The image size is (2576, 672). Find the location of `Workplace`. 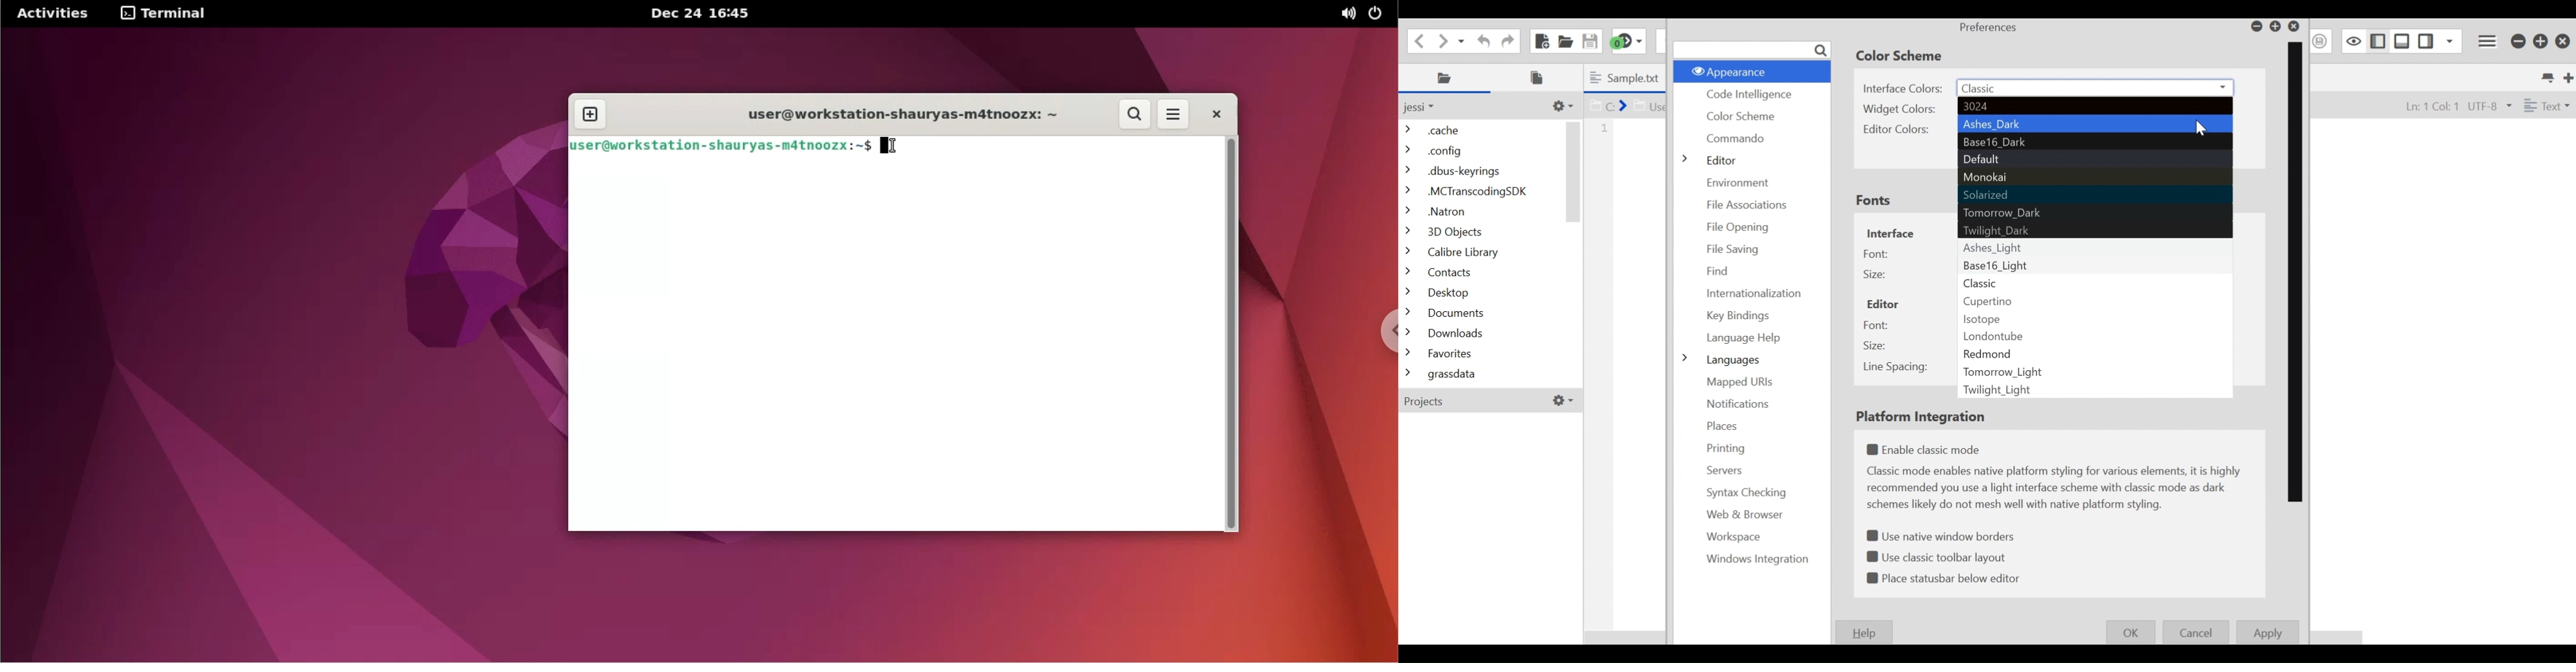

Workplace is located at coordinates (1731, 538).